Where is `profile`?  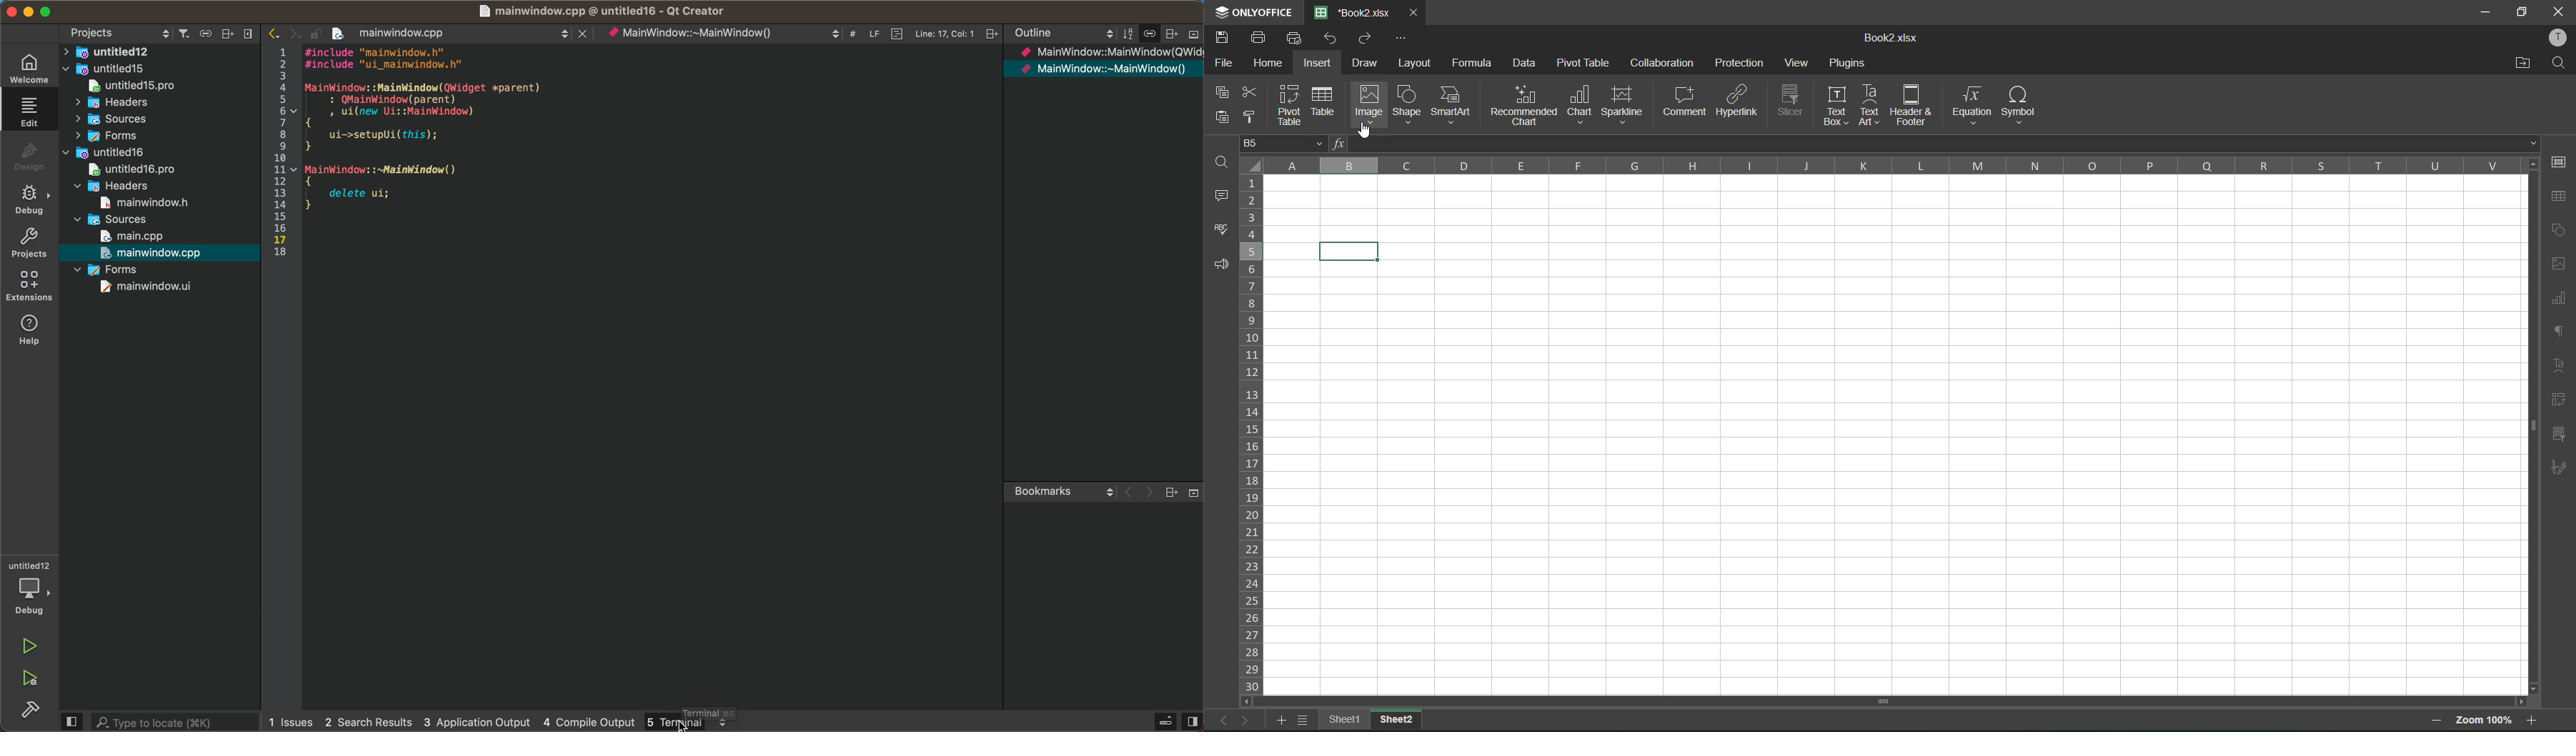
profile is located at coordinates (2559, 36).